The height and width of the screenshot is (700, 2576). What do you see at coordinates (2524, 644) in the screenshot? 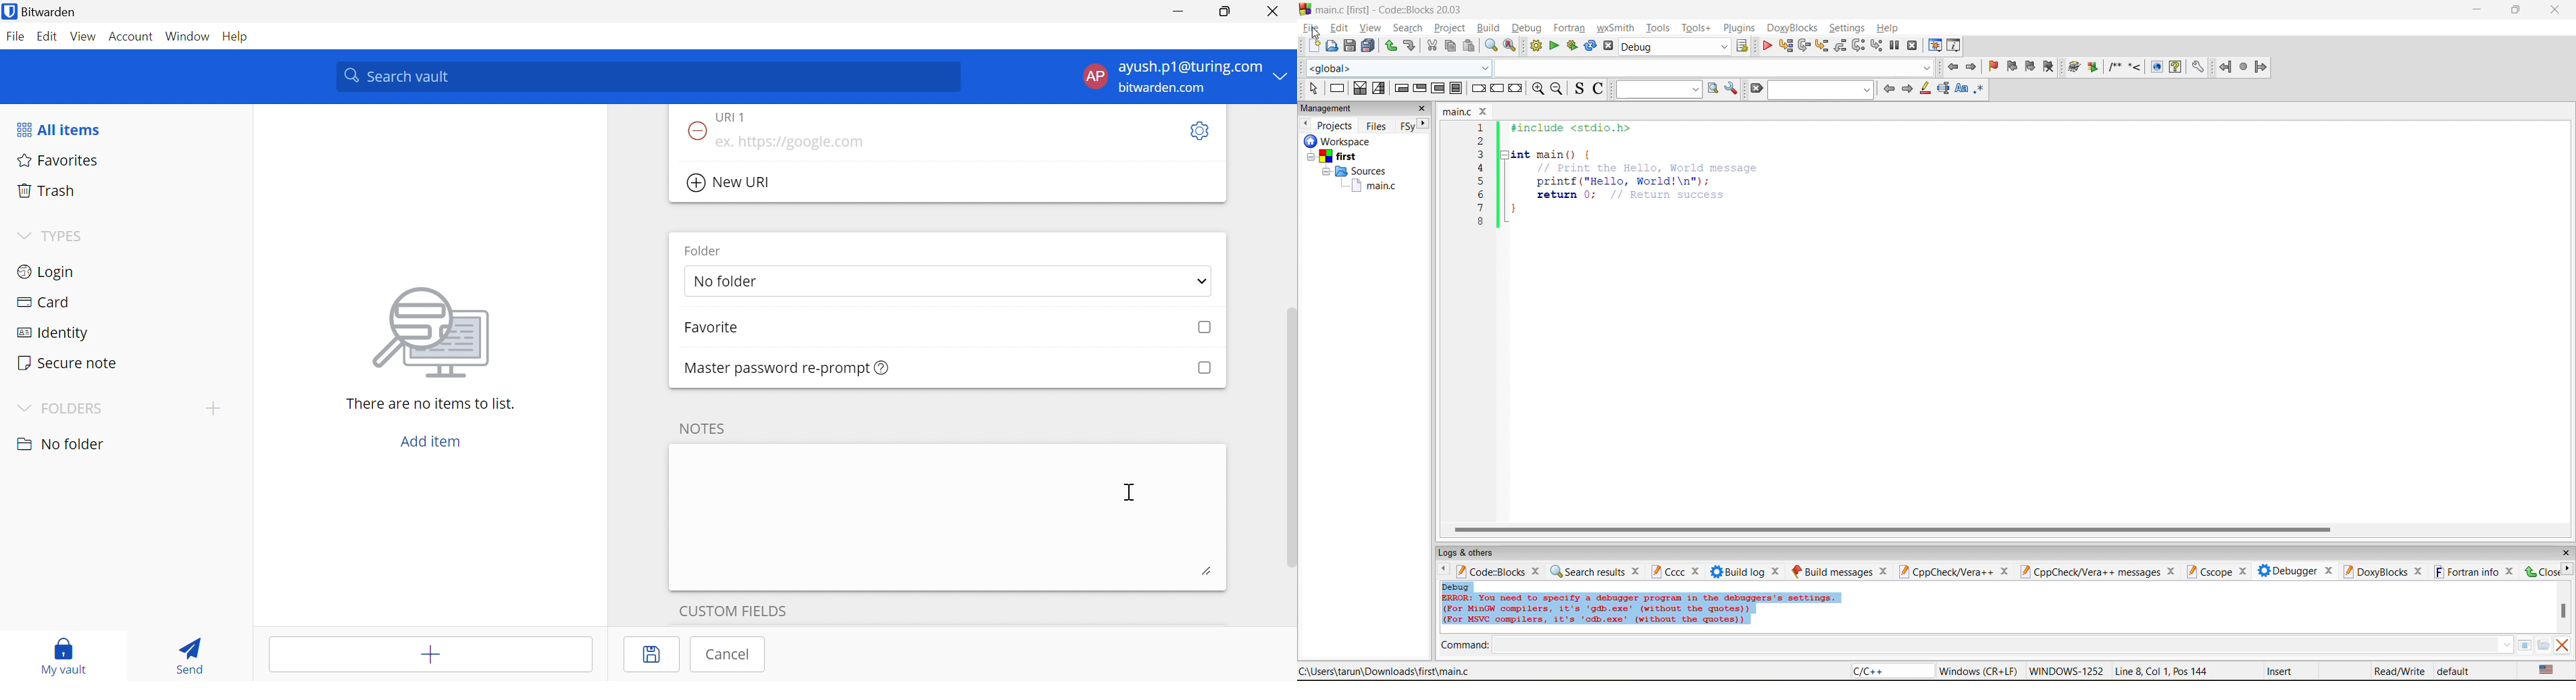
I see `tables` at bounding box center [2524, 644].